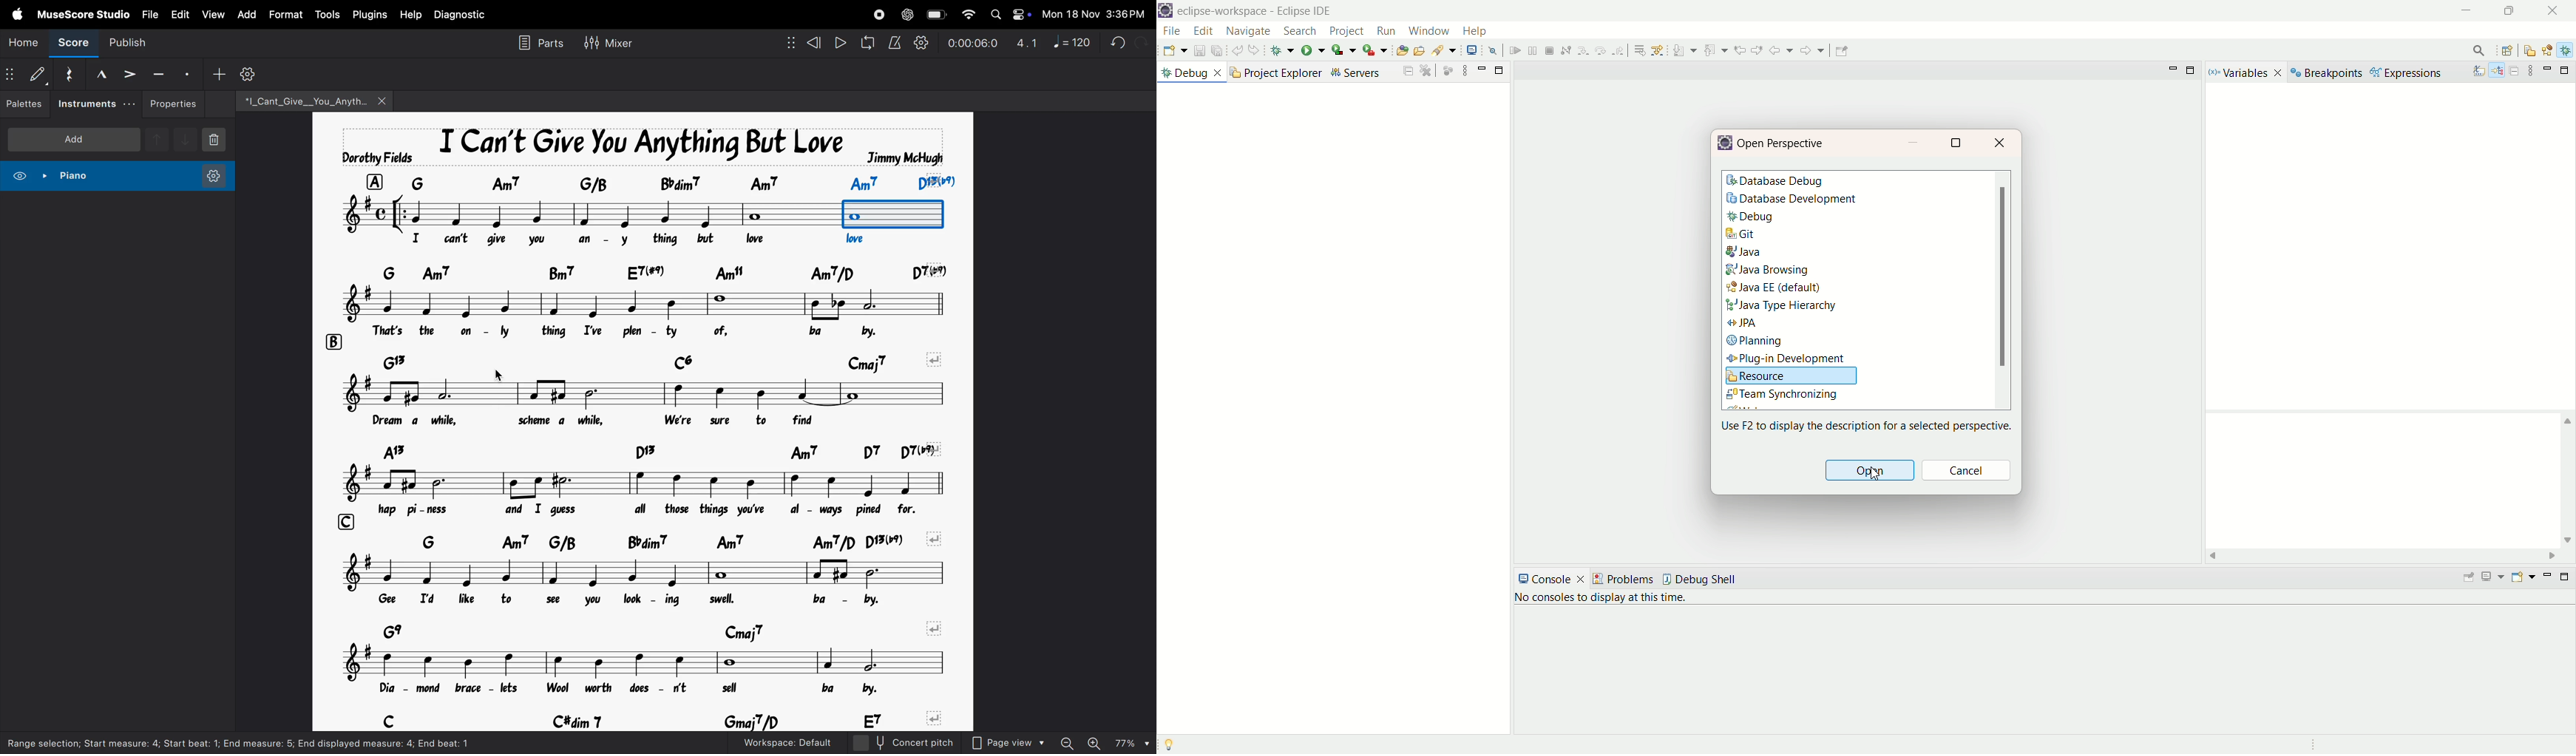 The width and height of the screenshot is (2576, 756). What do you see at coordinates (1792, 376) in the screenshot?
I see `resource` at bounding box center [1792, 376].